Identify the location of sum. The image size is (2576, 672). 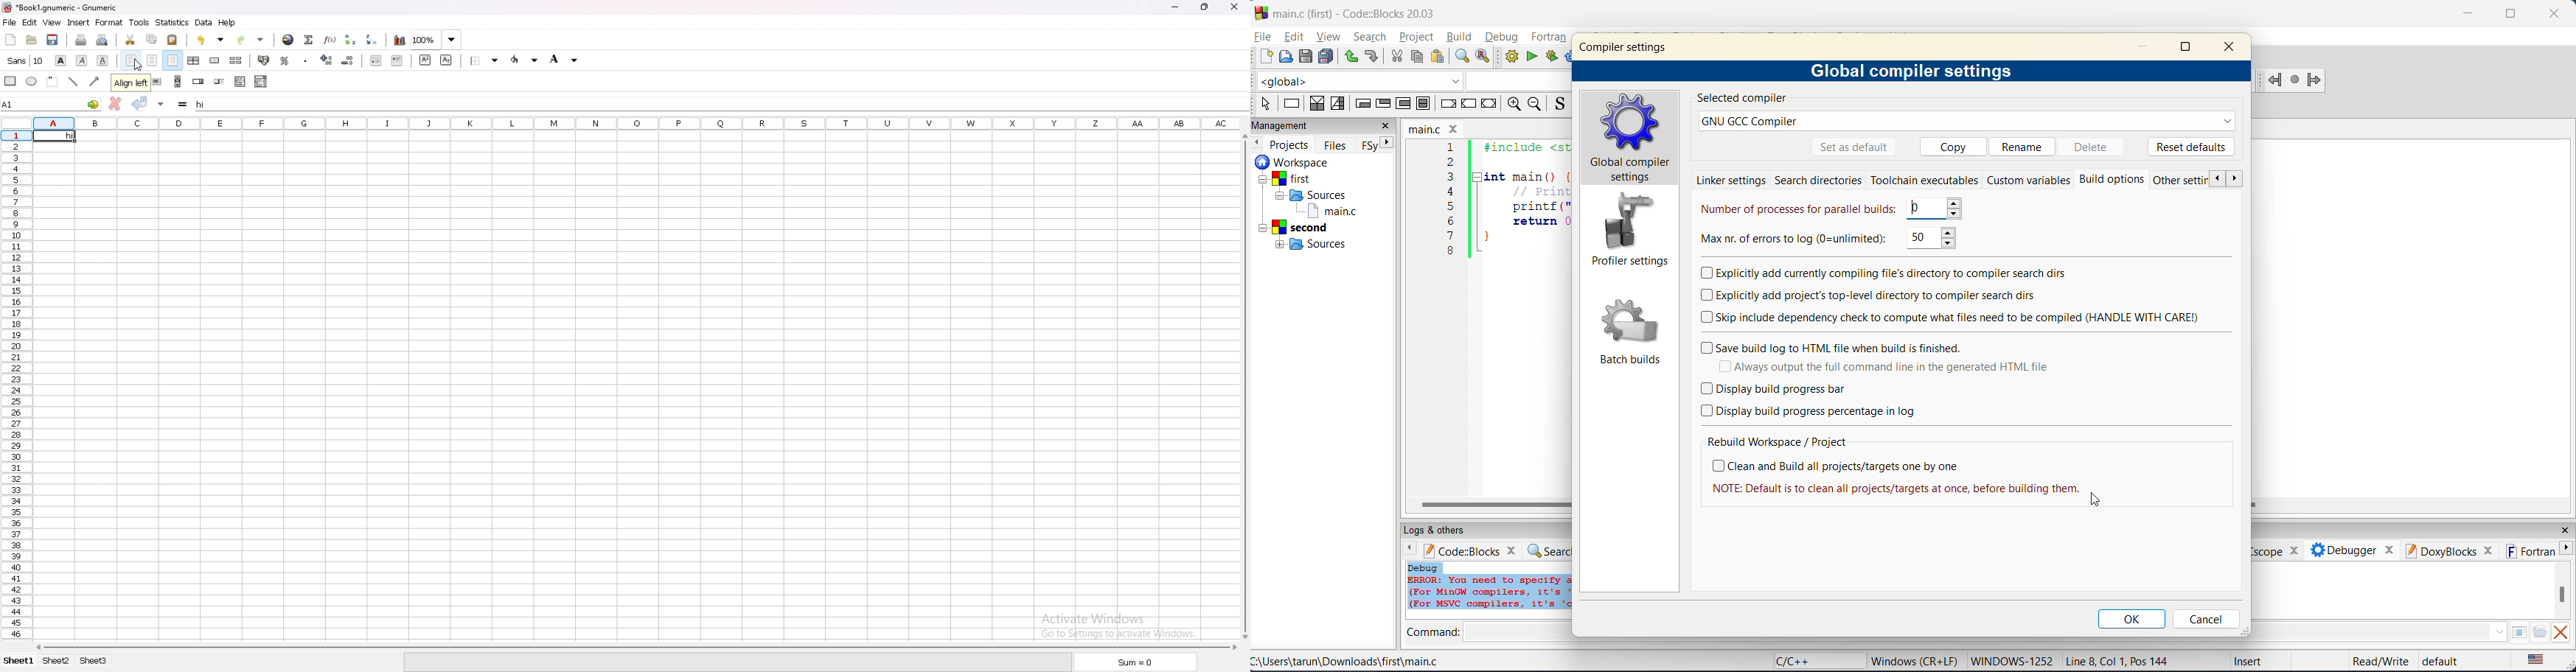
(1134, 662).